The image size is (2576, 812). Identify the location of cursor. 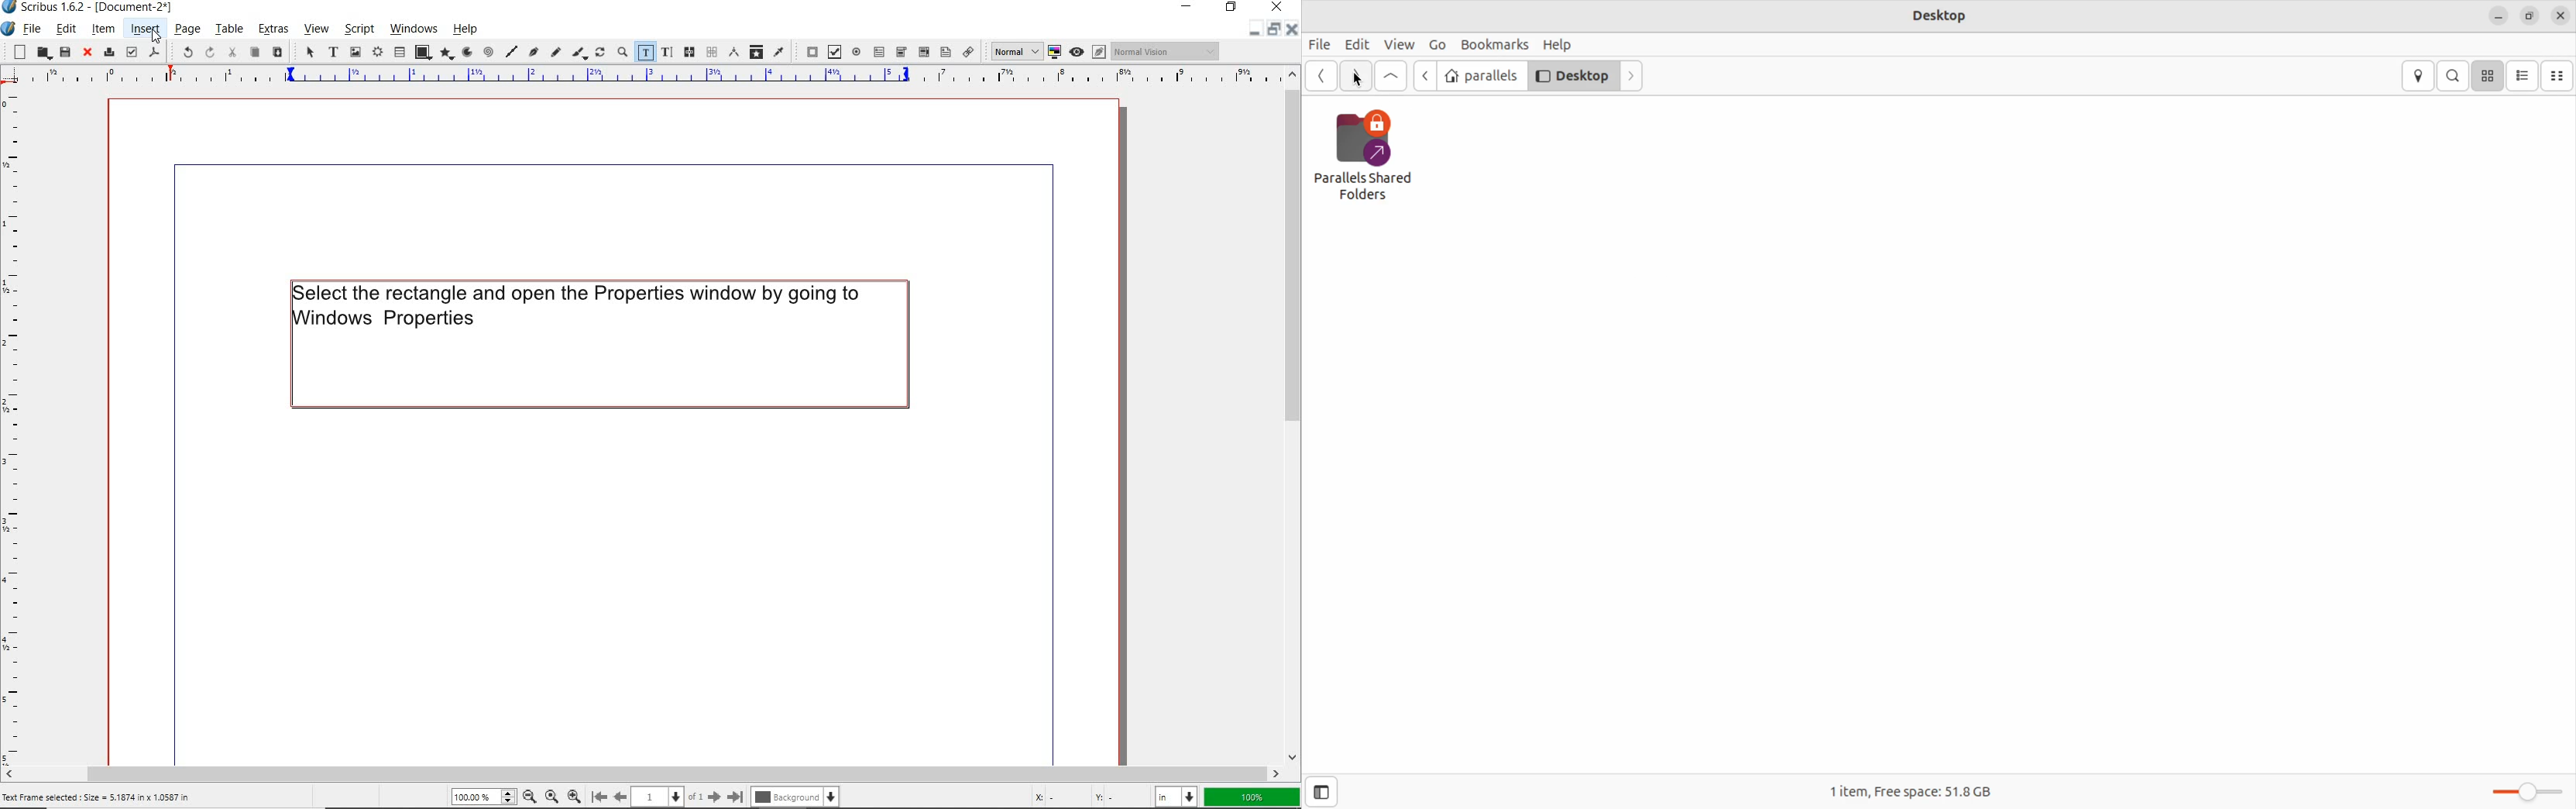
(1358, 80).